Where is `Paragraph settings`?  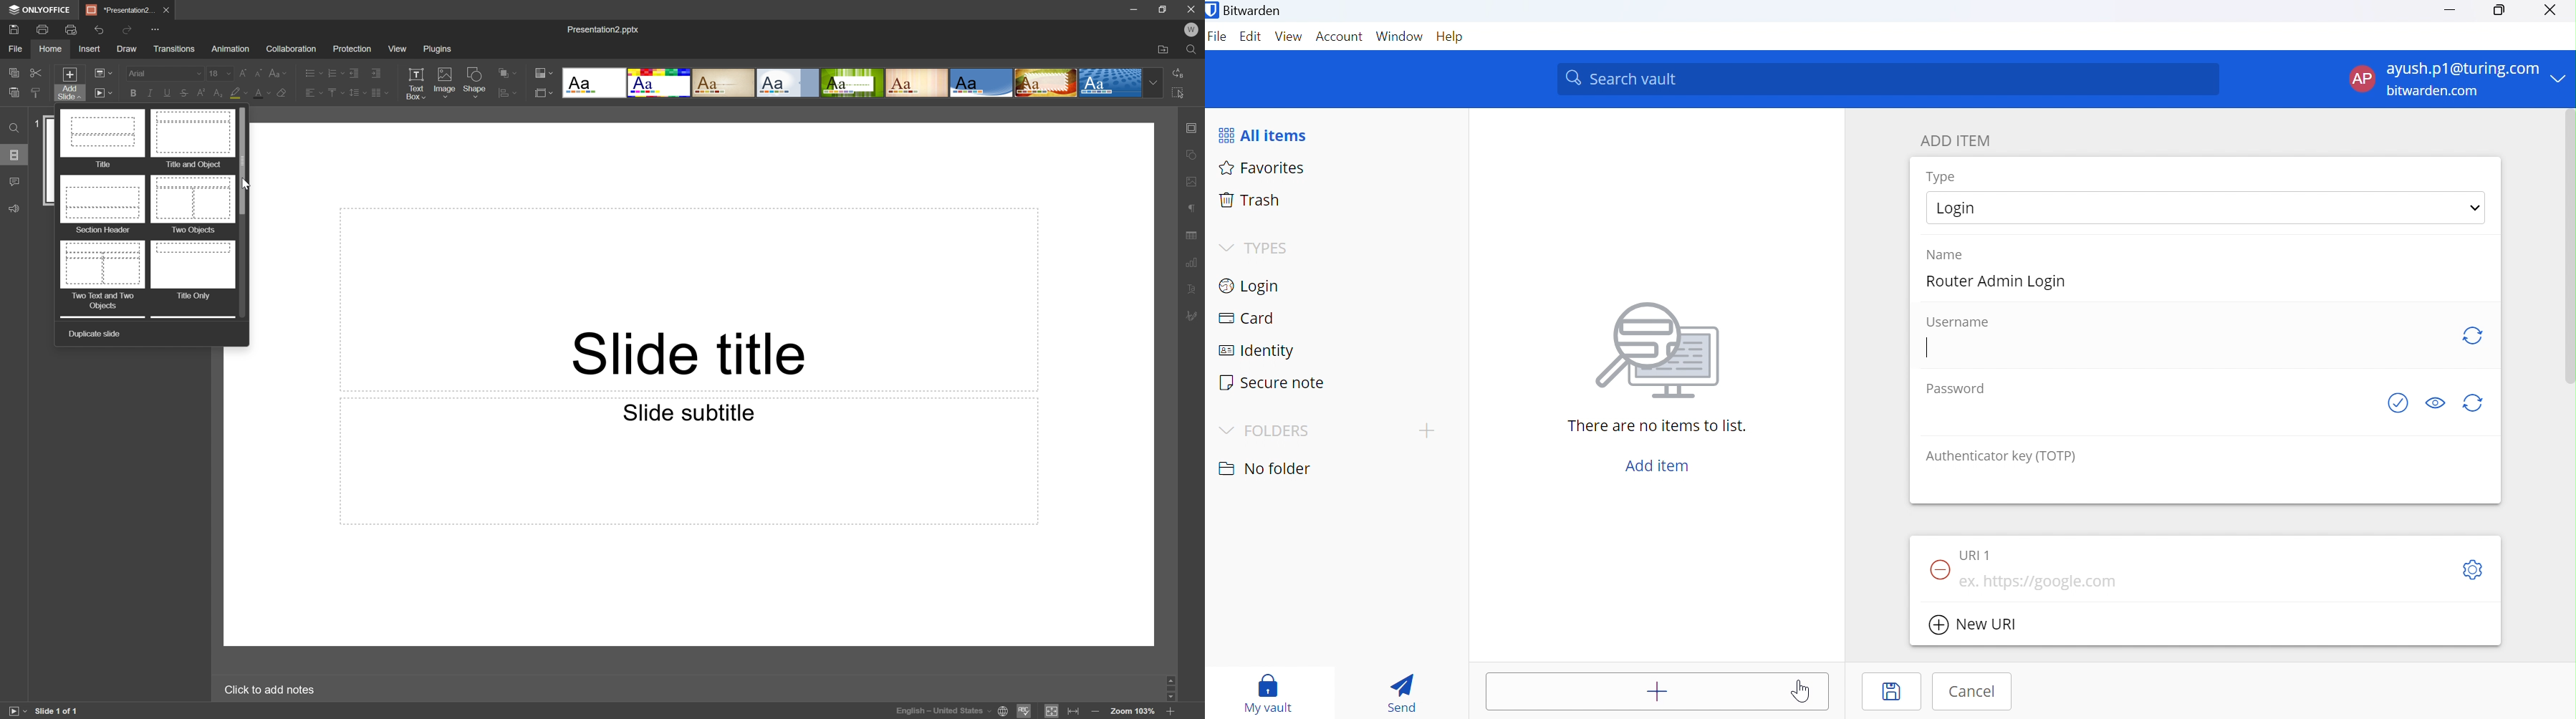
Paragraph settings is located at coordinates (1192, 206).